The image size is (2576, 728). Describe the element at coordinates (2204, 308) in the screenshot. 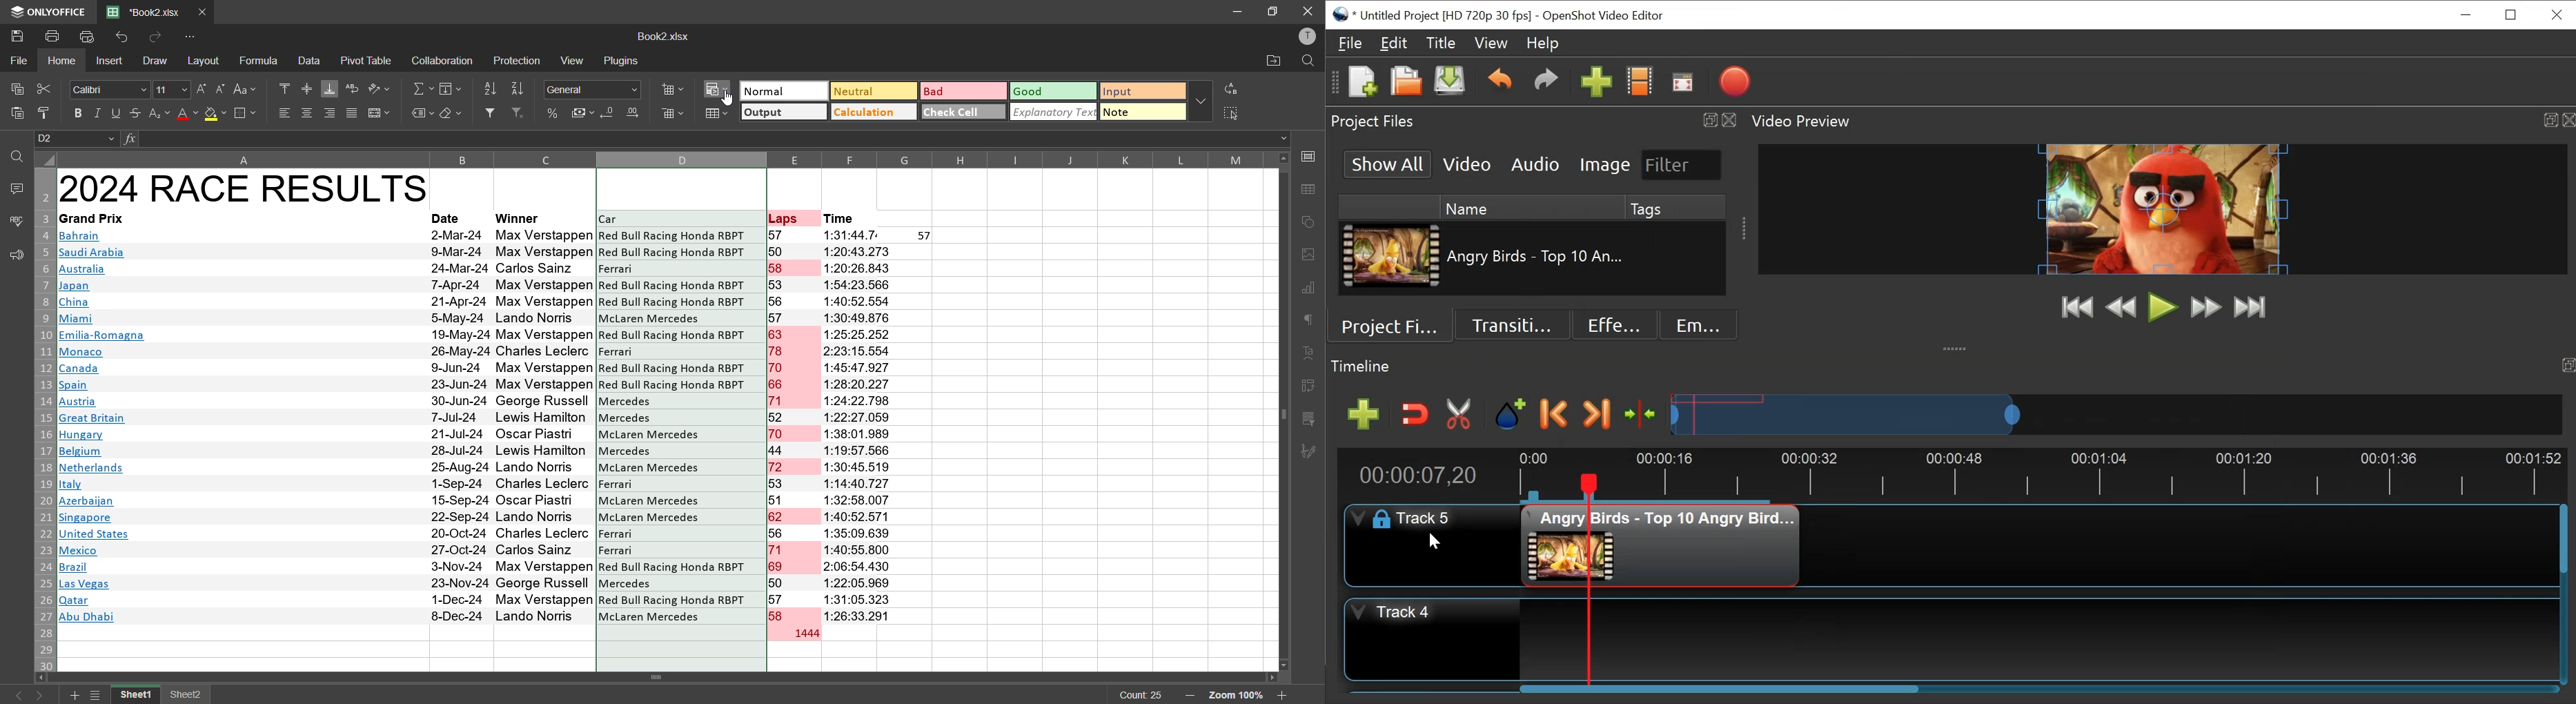

I see `Fast Forward` at that location.